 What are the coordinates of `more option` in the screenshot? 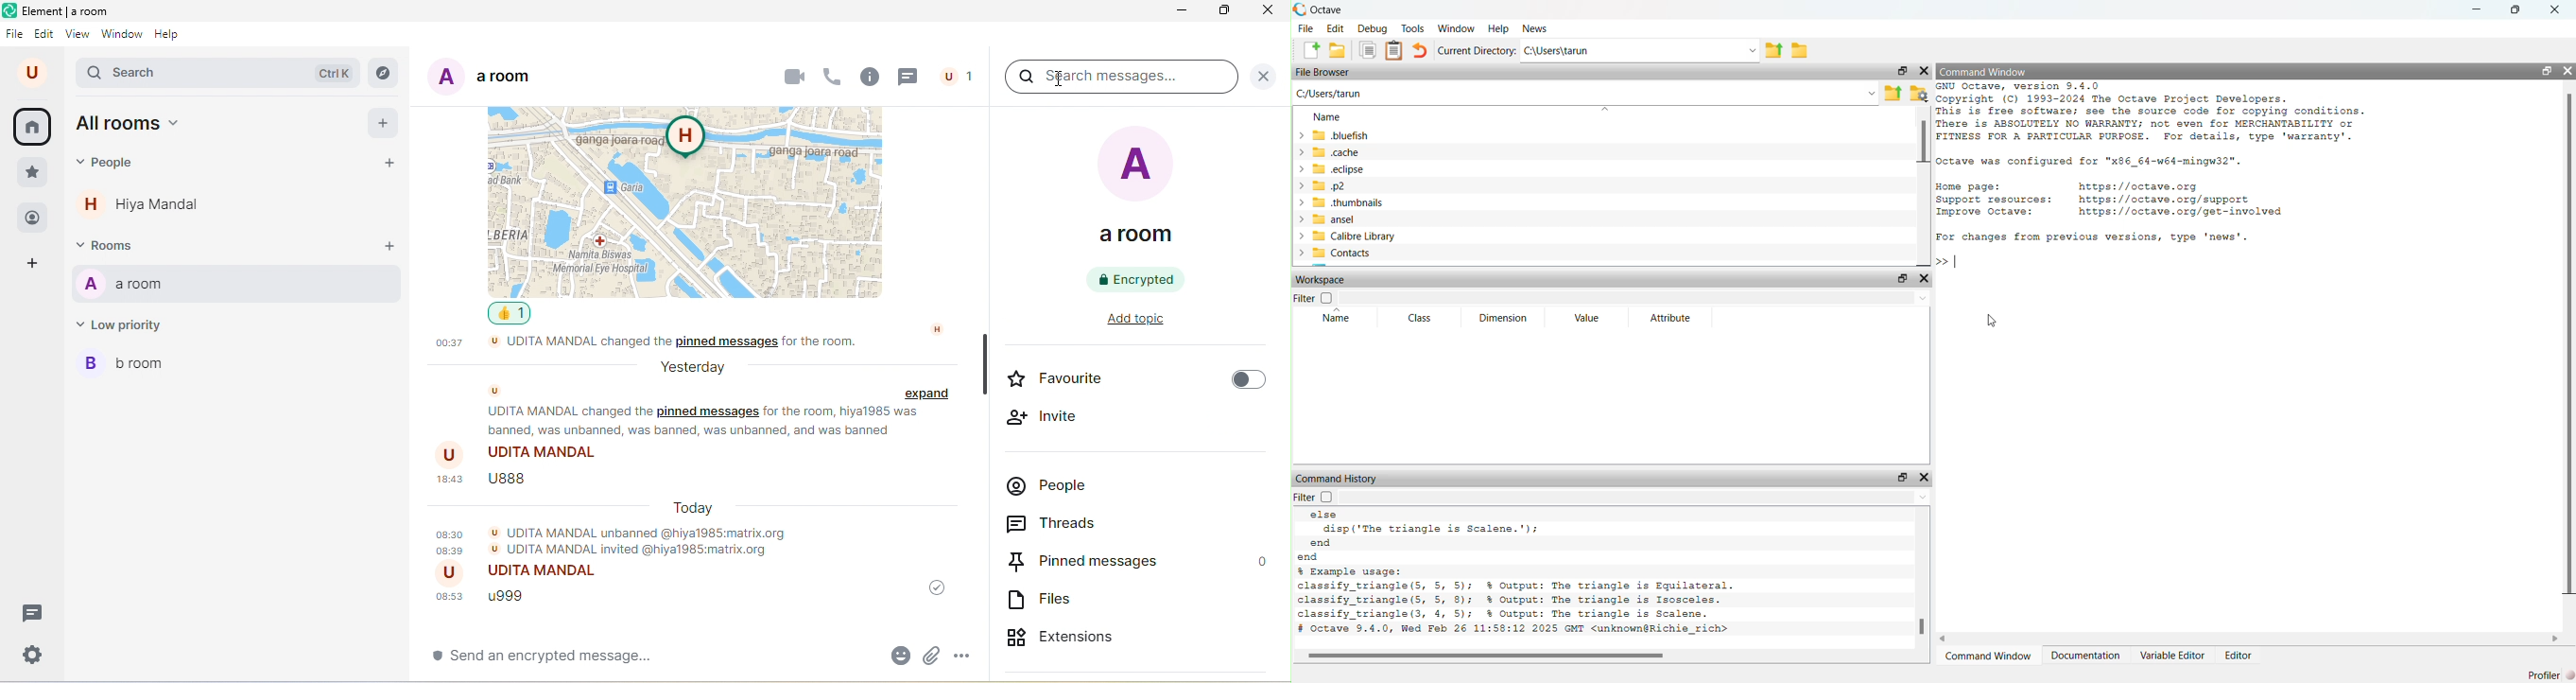 It's located at (970, 652).